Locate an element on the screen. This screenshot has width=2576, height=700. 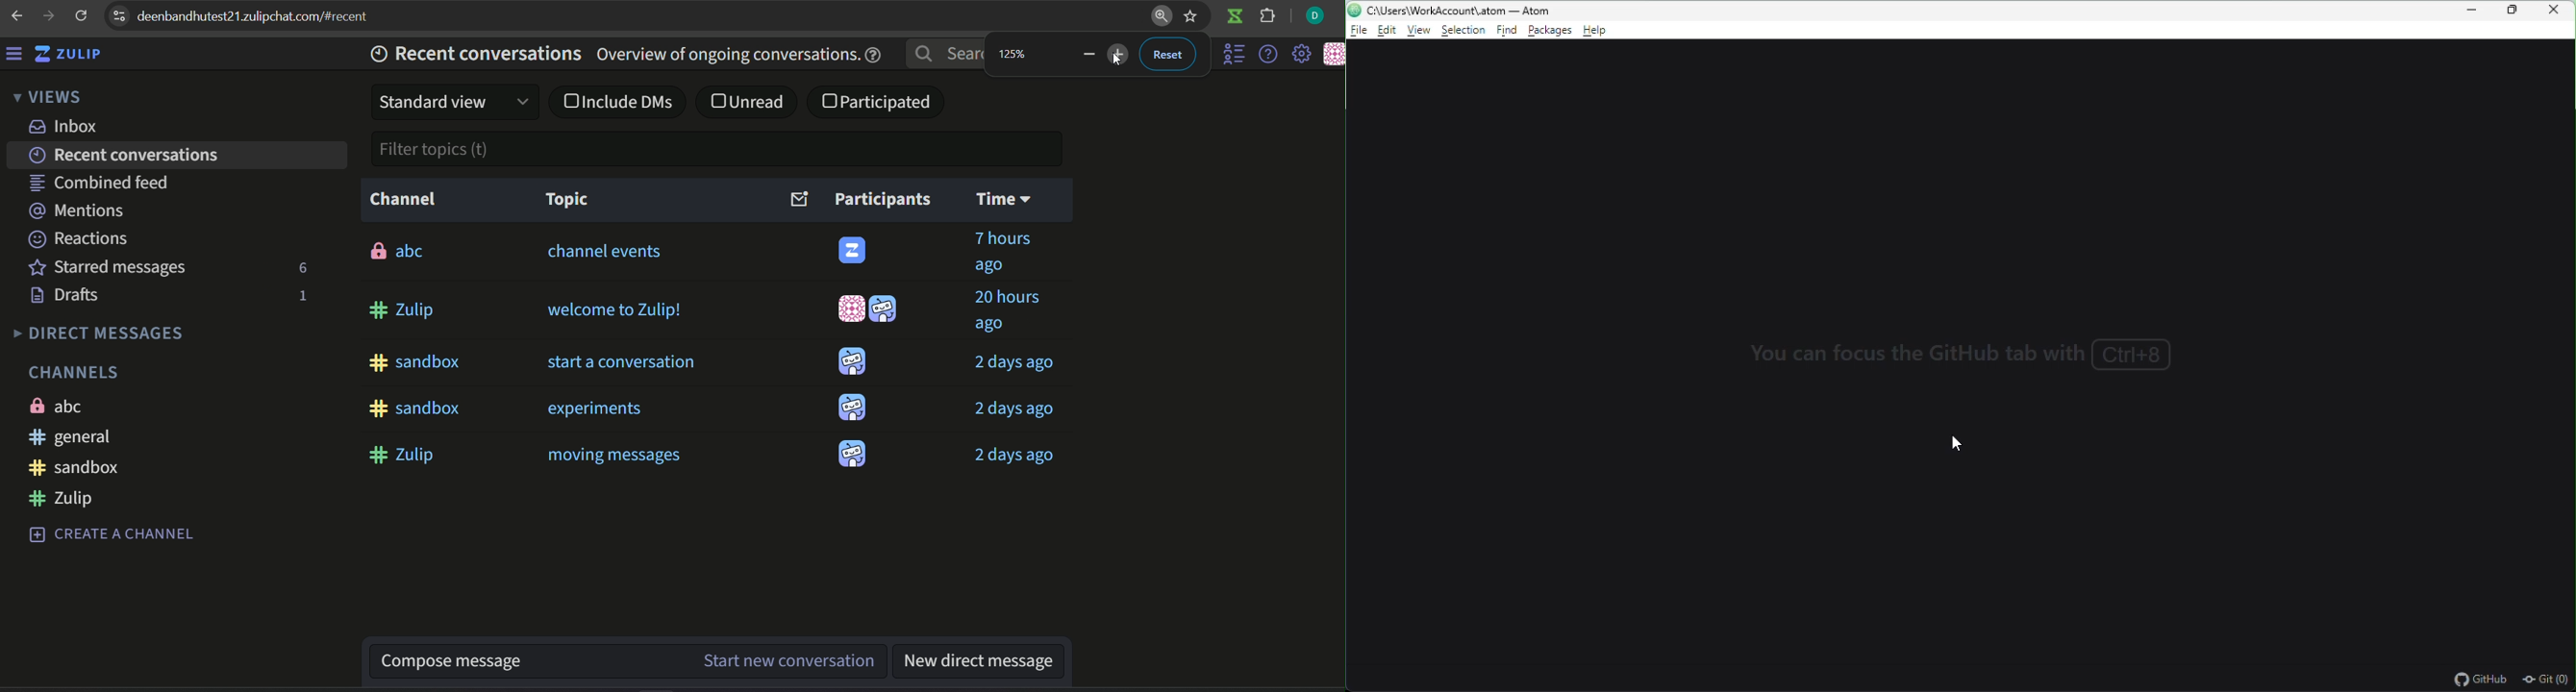
abc is located at coordinates (397, 248).